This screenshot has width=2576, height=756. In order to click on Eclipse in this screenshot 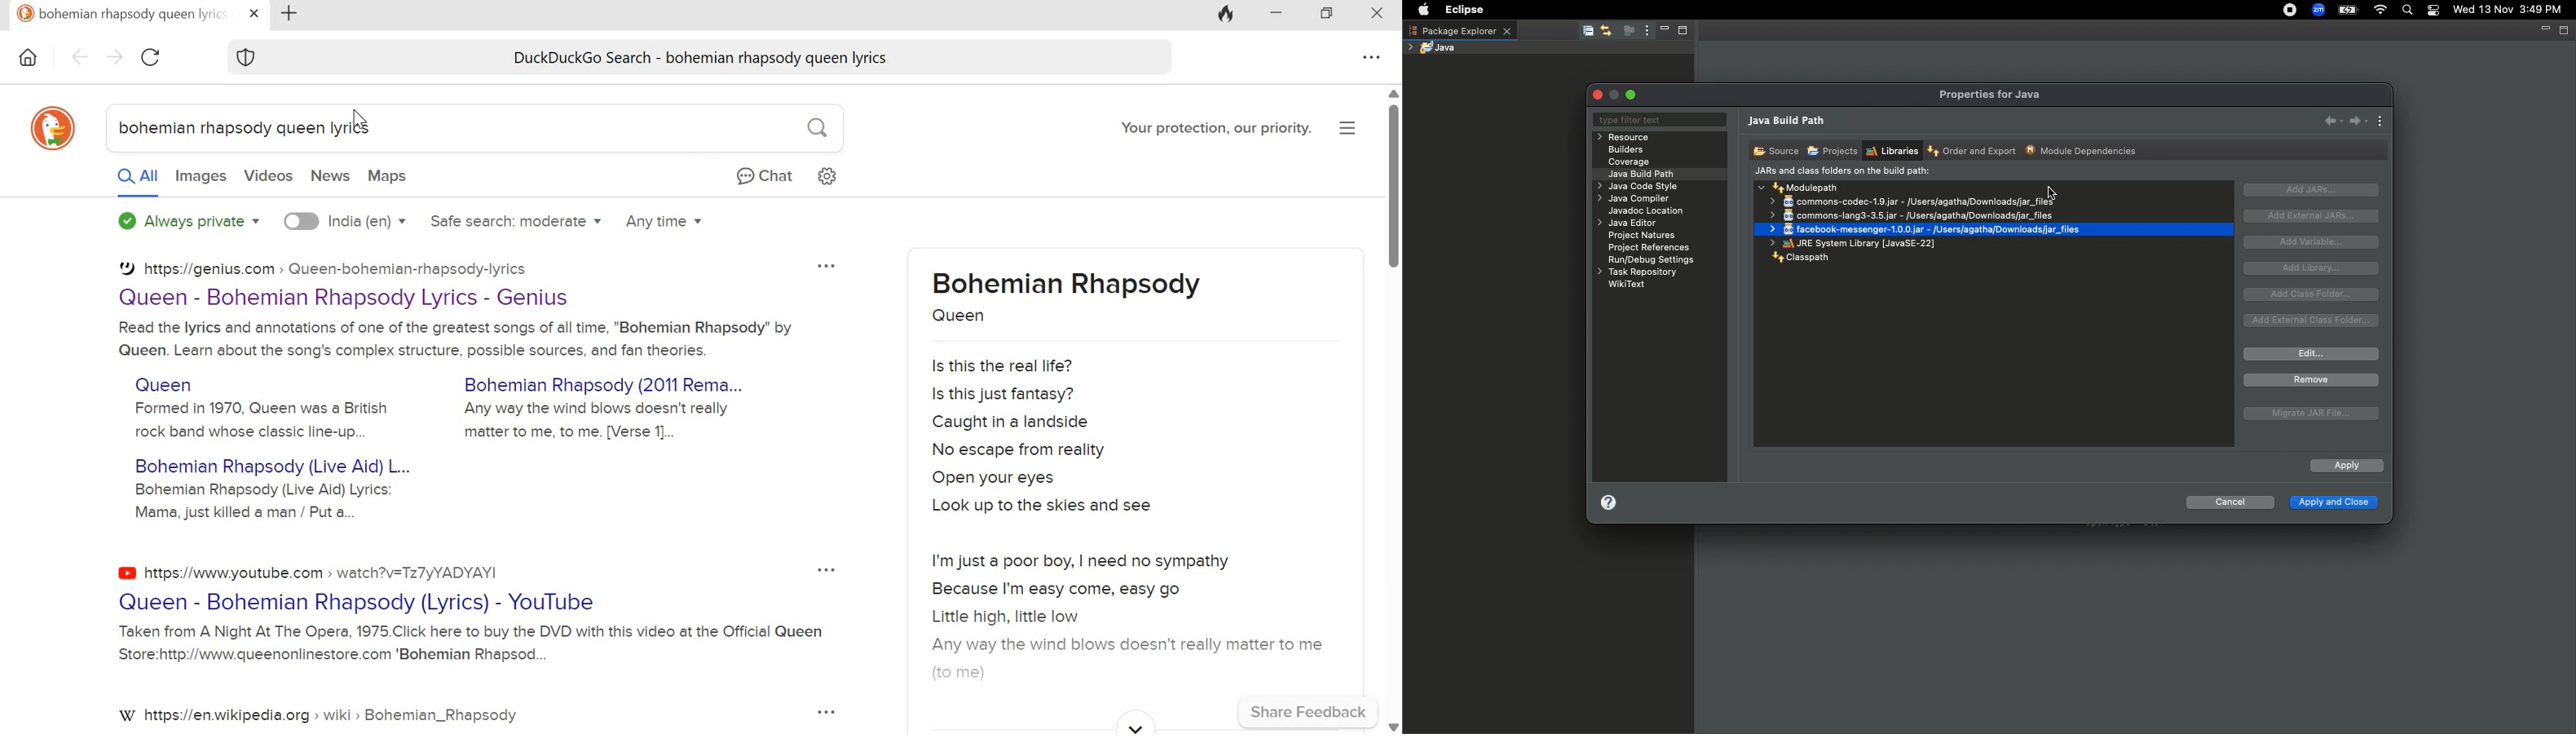, I will do `click(1461, 10)`.